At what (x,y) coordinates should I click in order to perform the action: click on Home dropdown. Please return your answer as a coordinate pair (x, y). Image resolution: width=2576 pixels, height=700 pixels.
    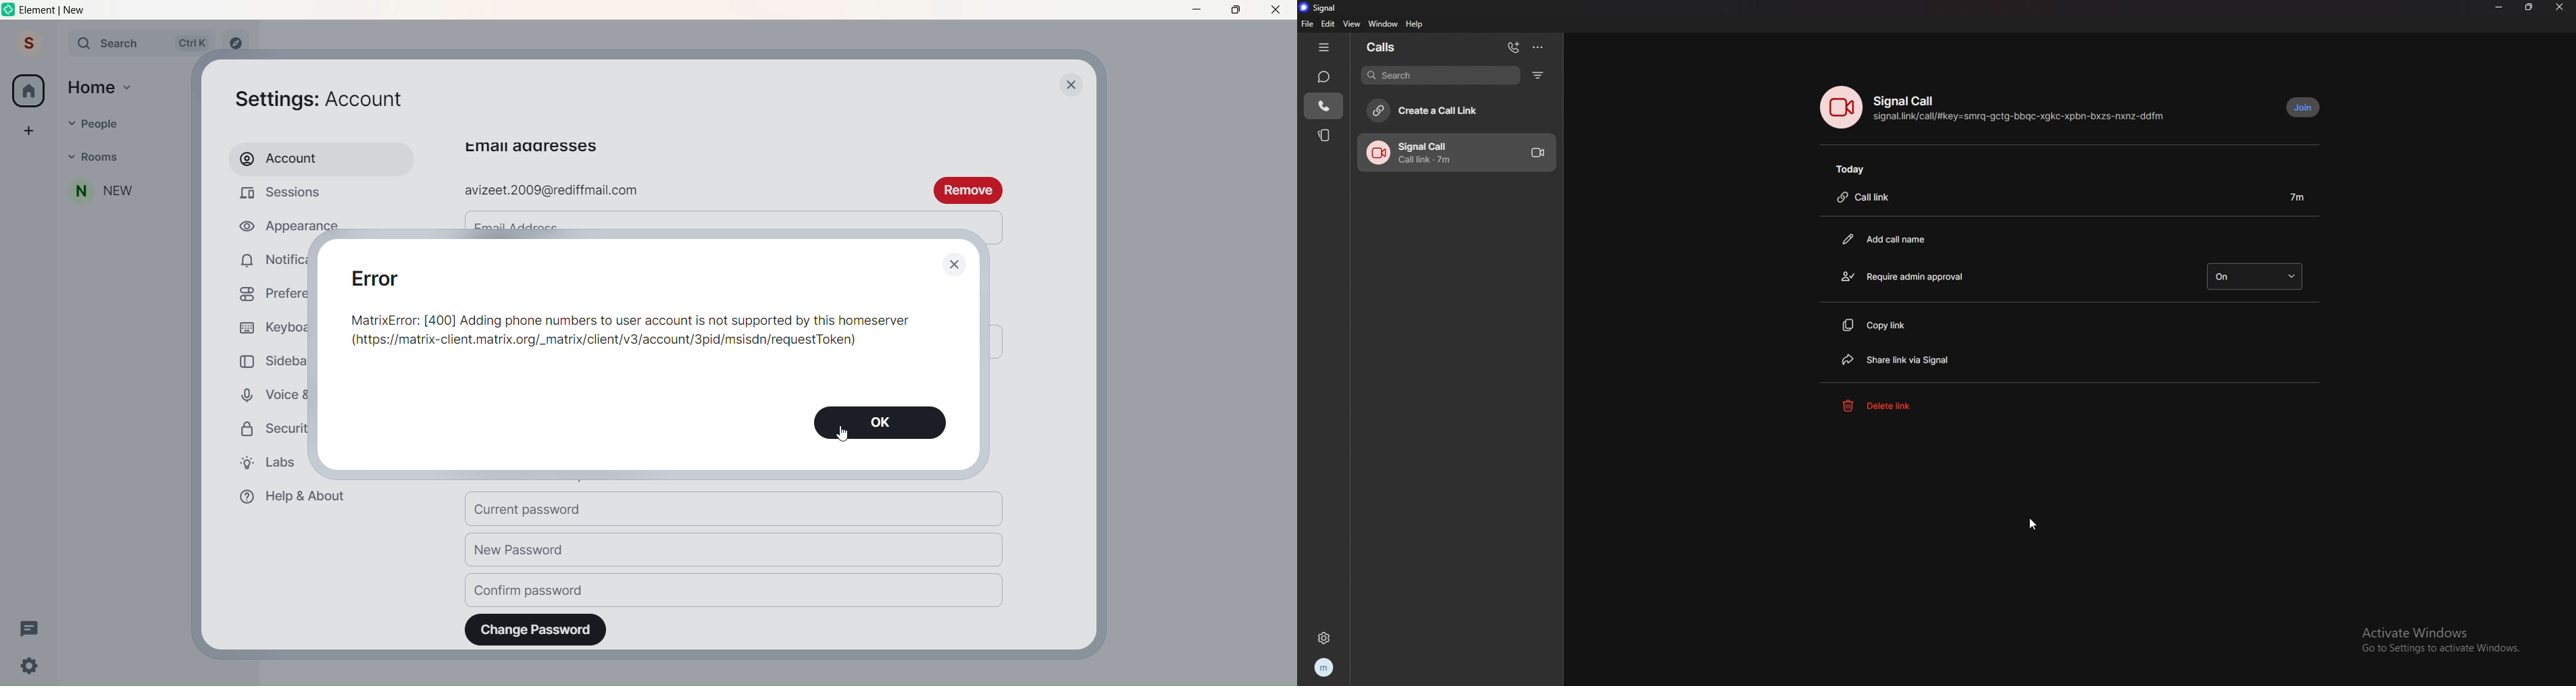
    Looking at the image, I should click on (128, 86).